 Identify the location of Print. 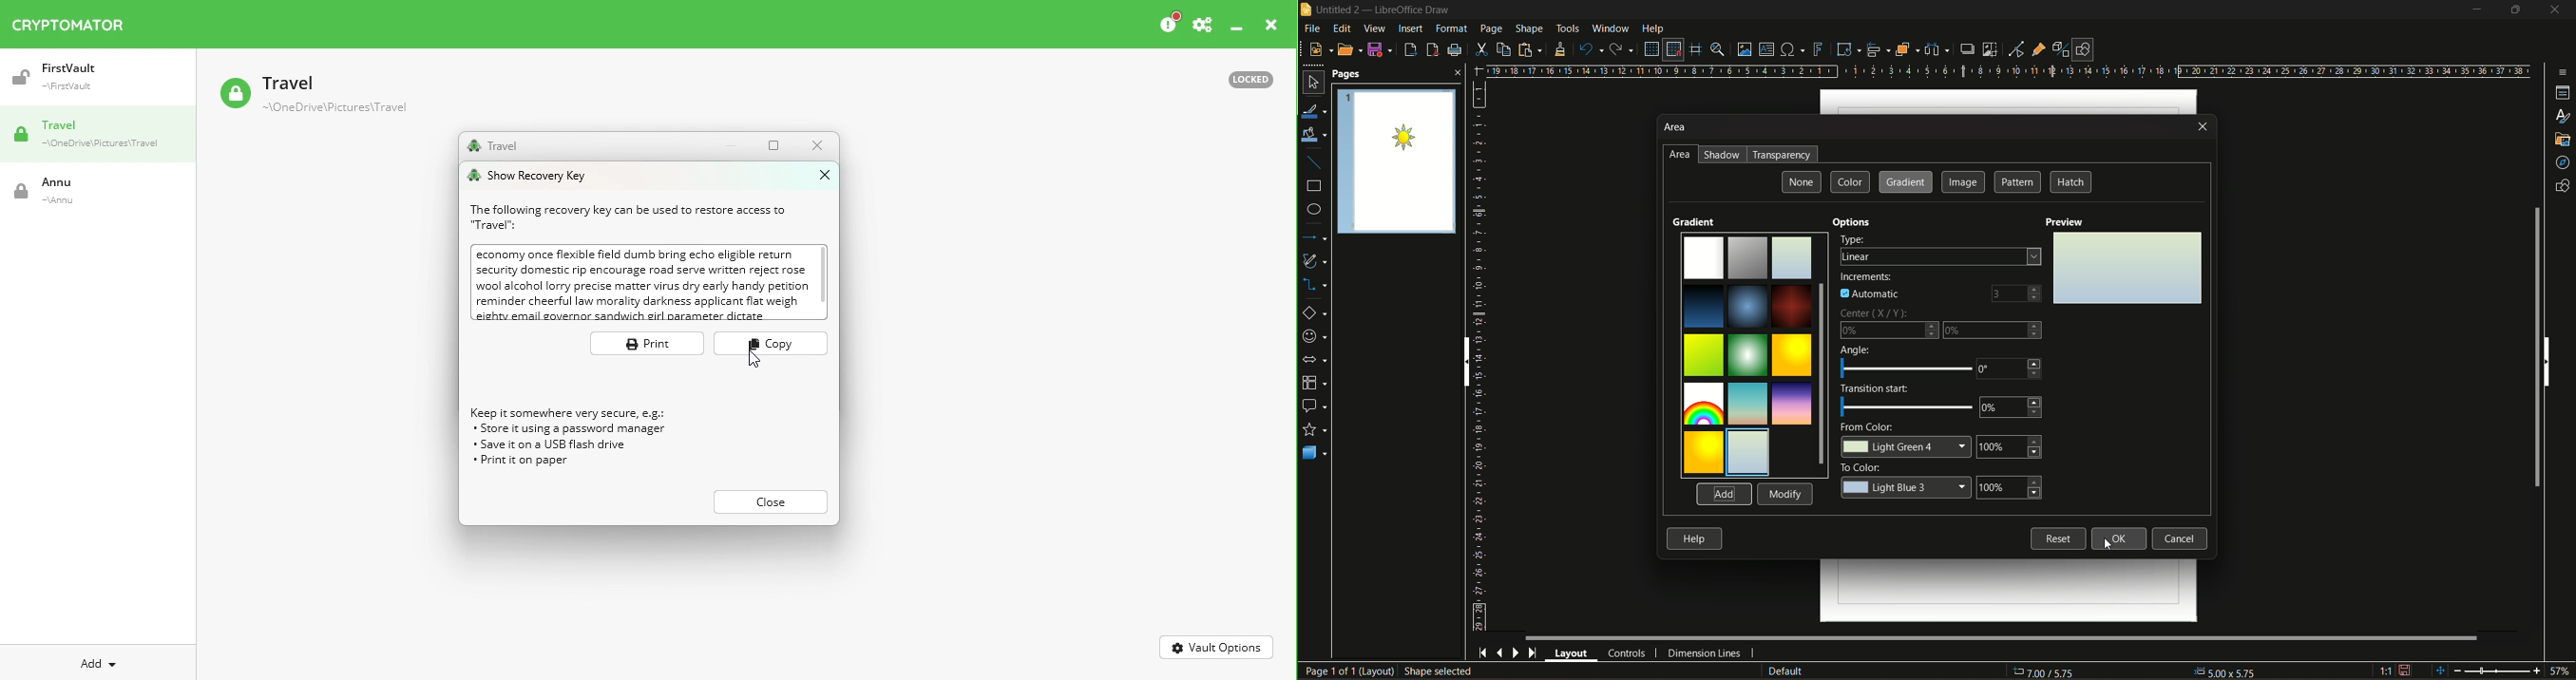
(645, 345).